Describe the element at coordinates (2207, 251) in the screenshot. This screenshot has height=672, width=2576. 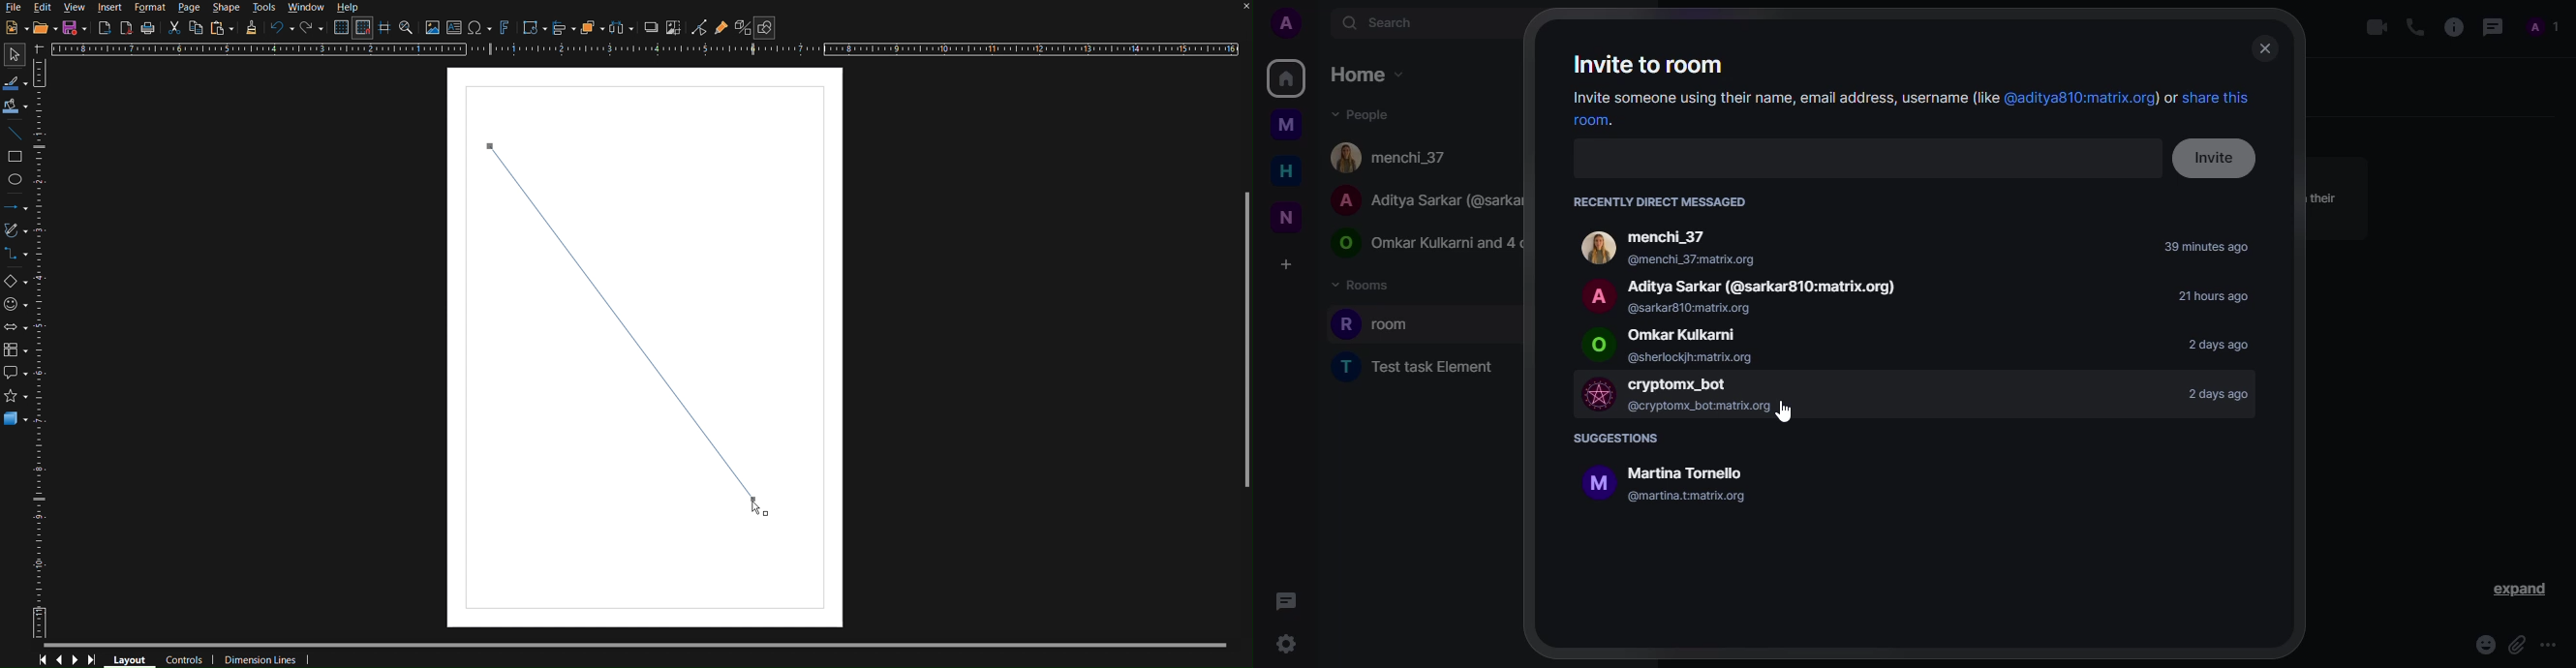
I see `39 minutes ago` at that location.